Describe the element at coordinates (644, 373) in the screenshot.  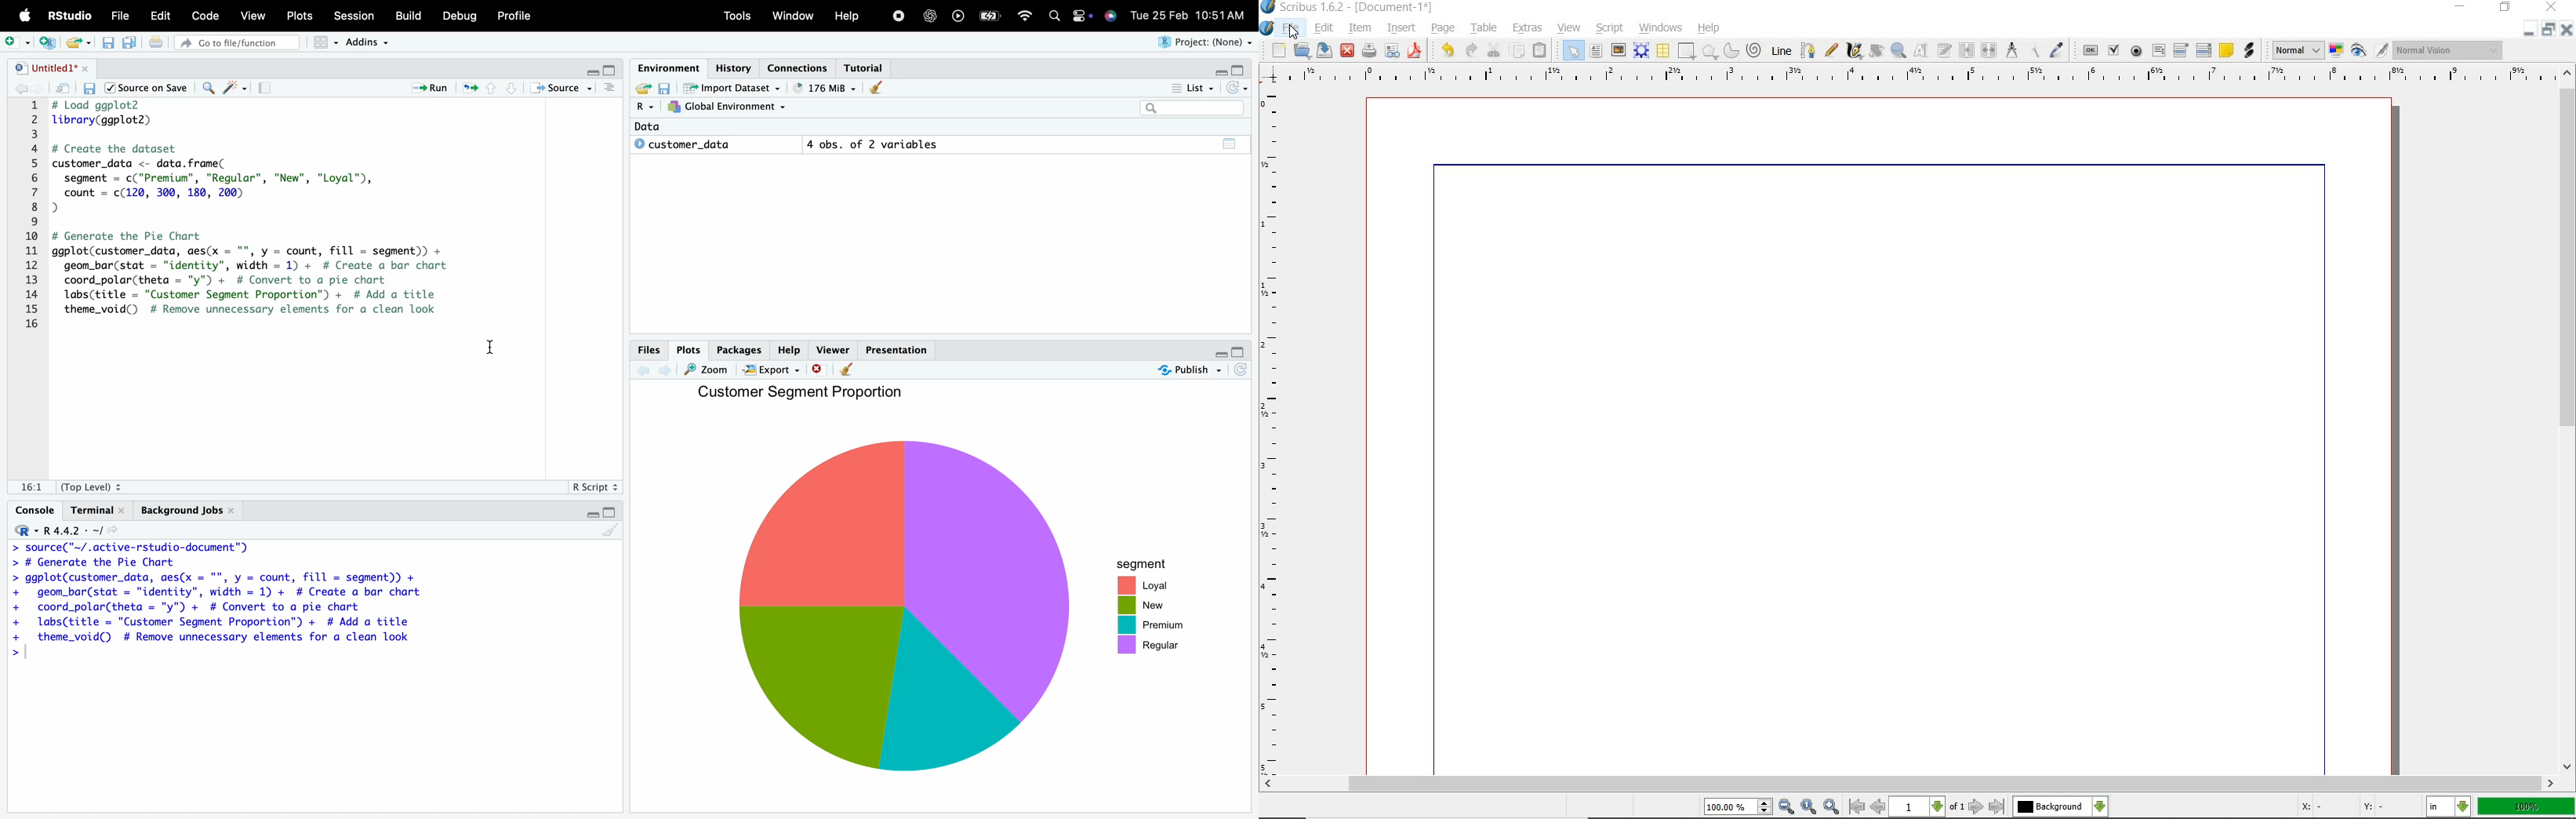
I see `back` at that location.